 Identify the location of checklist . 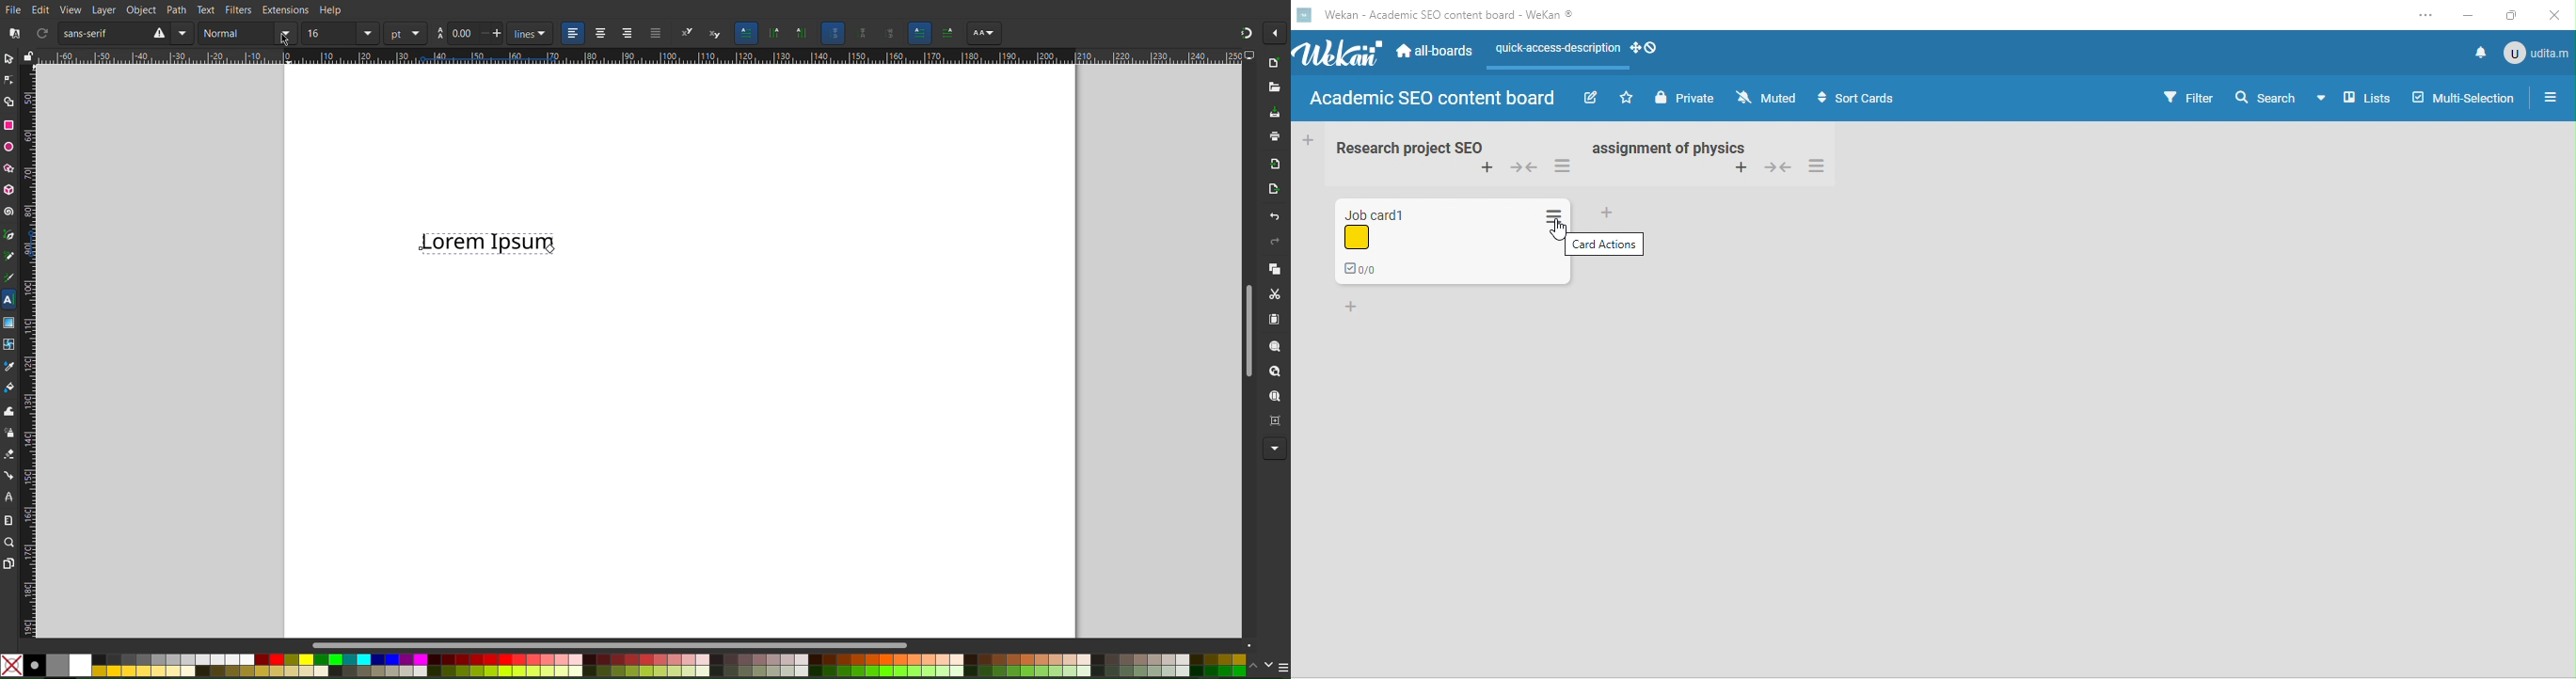
(1360, 270).